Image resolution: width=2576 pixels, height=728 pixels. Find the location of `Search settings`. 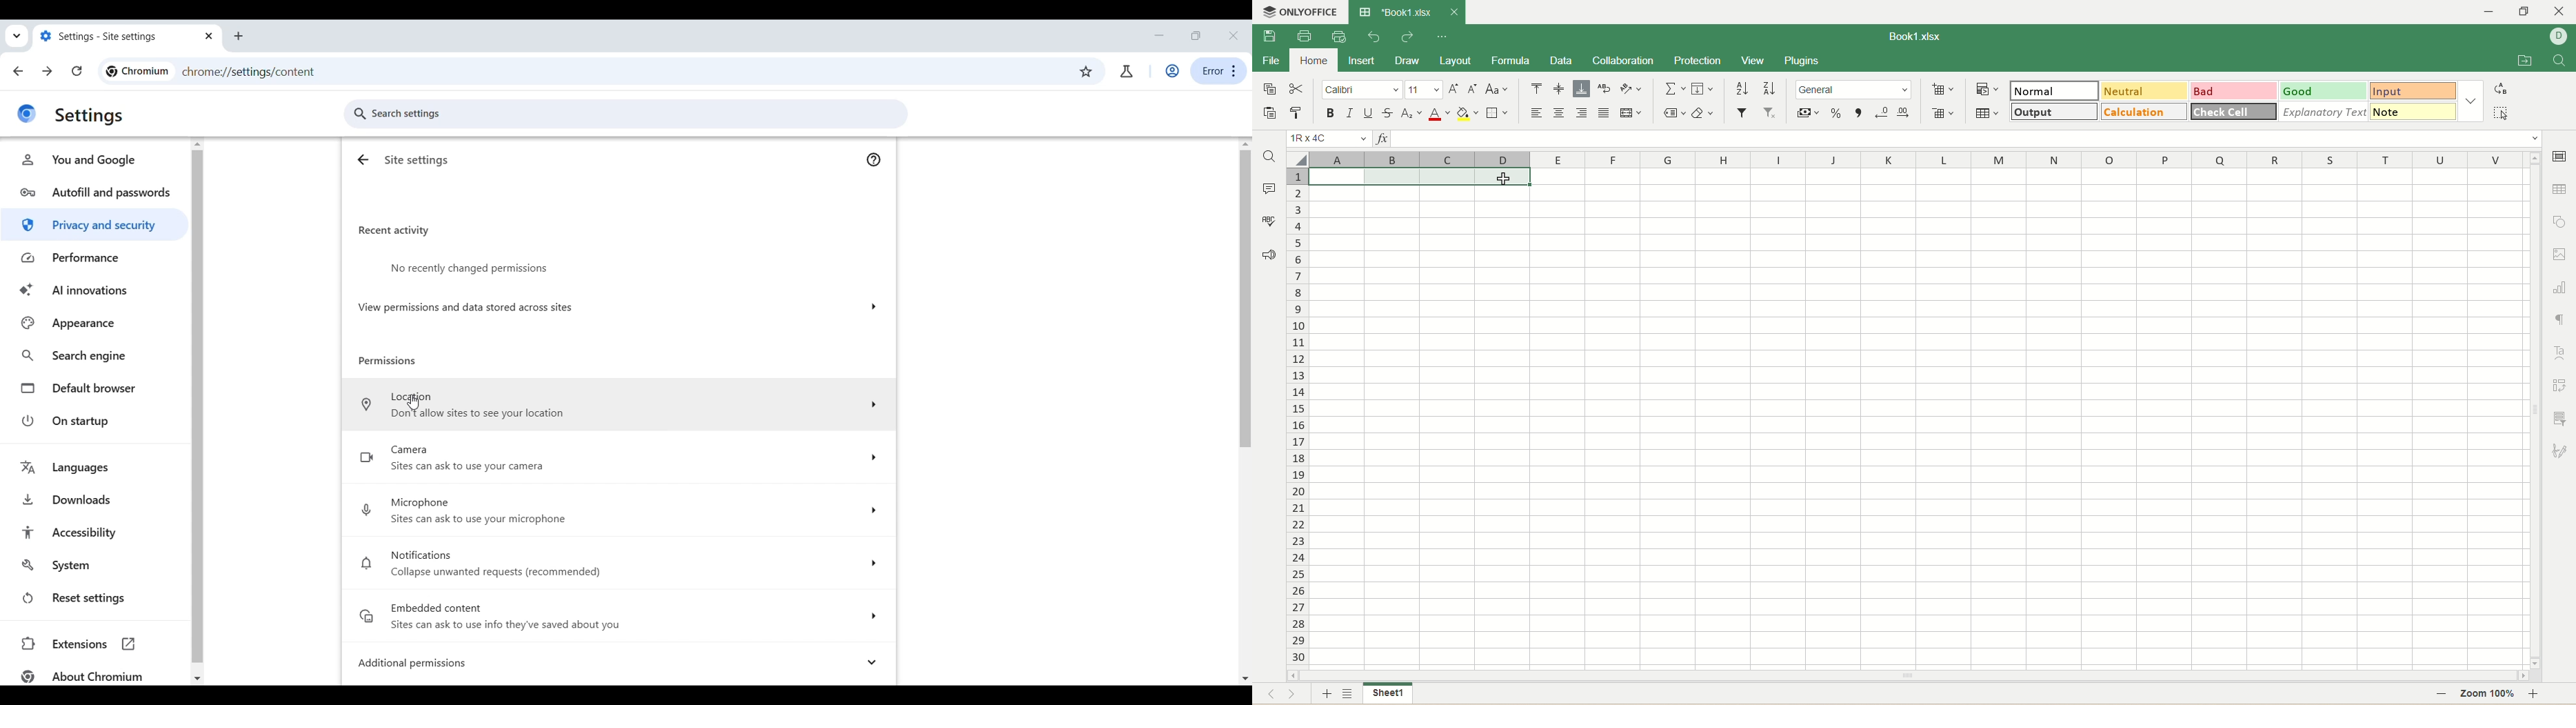

Search settings is located at coordinates (626, 114).